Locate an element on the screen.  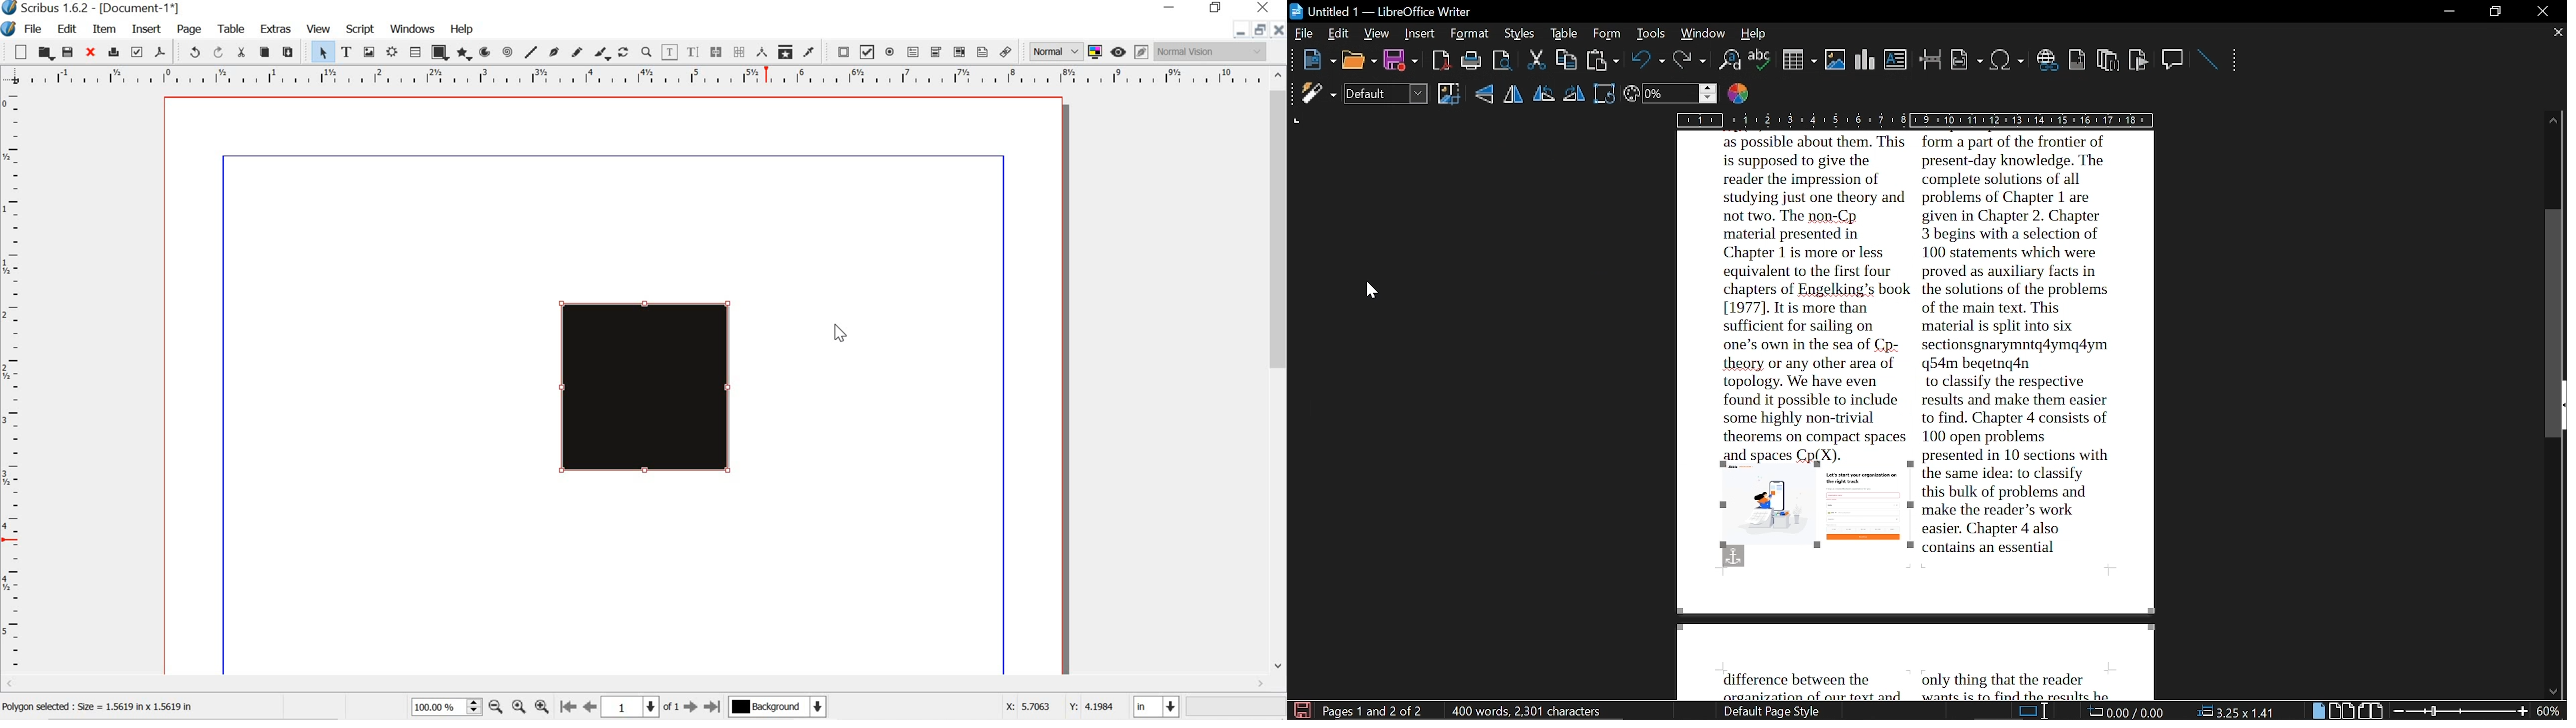
edit is located at coordinates (69, 28).